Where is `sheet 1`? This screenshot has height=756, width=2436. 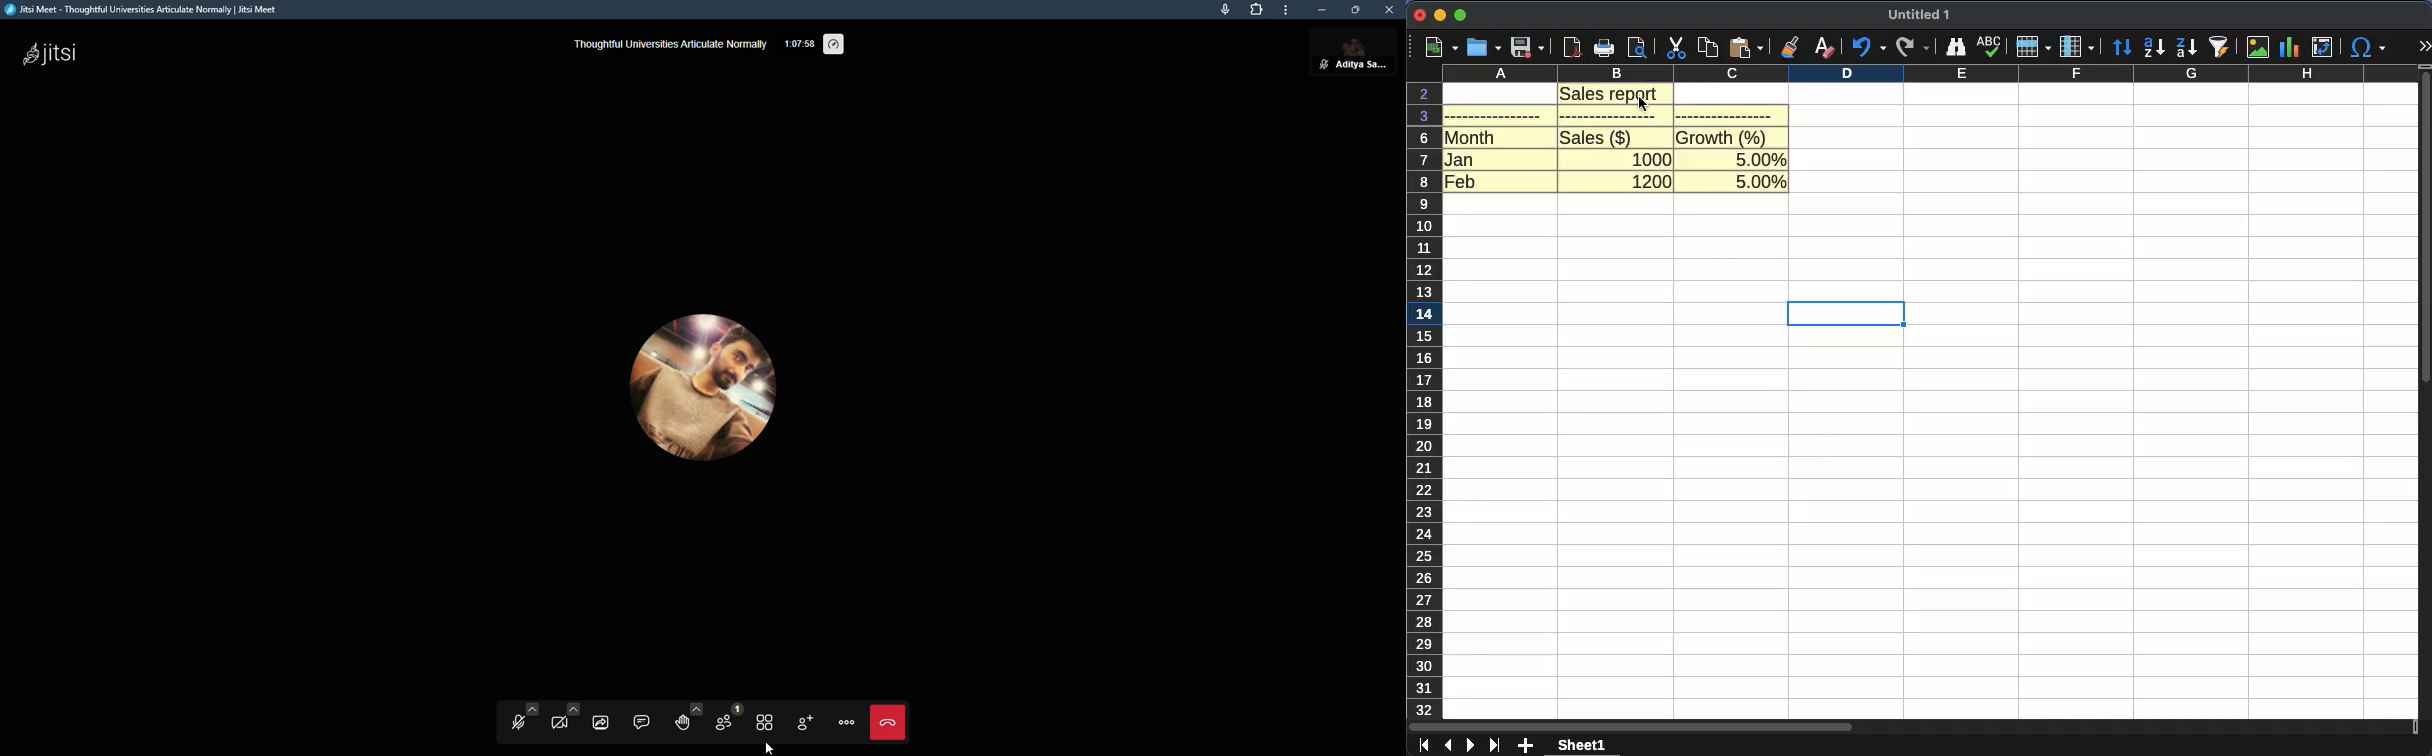
sheet 1 is located at coordinates (1582, 745).